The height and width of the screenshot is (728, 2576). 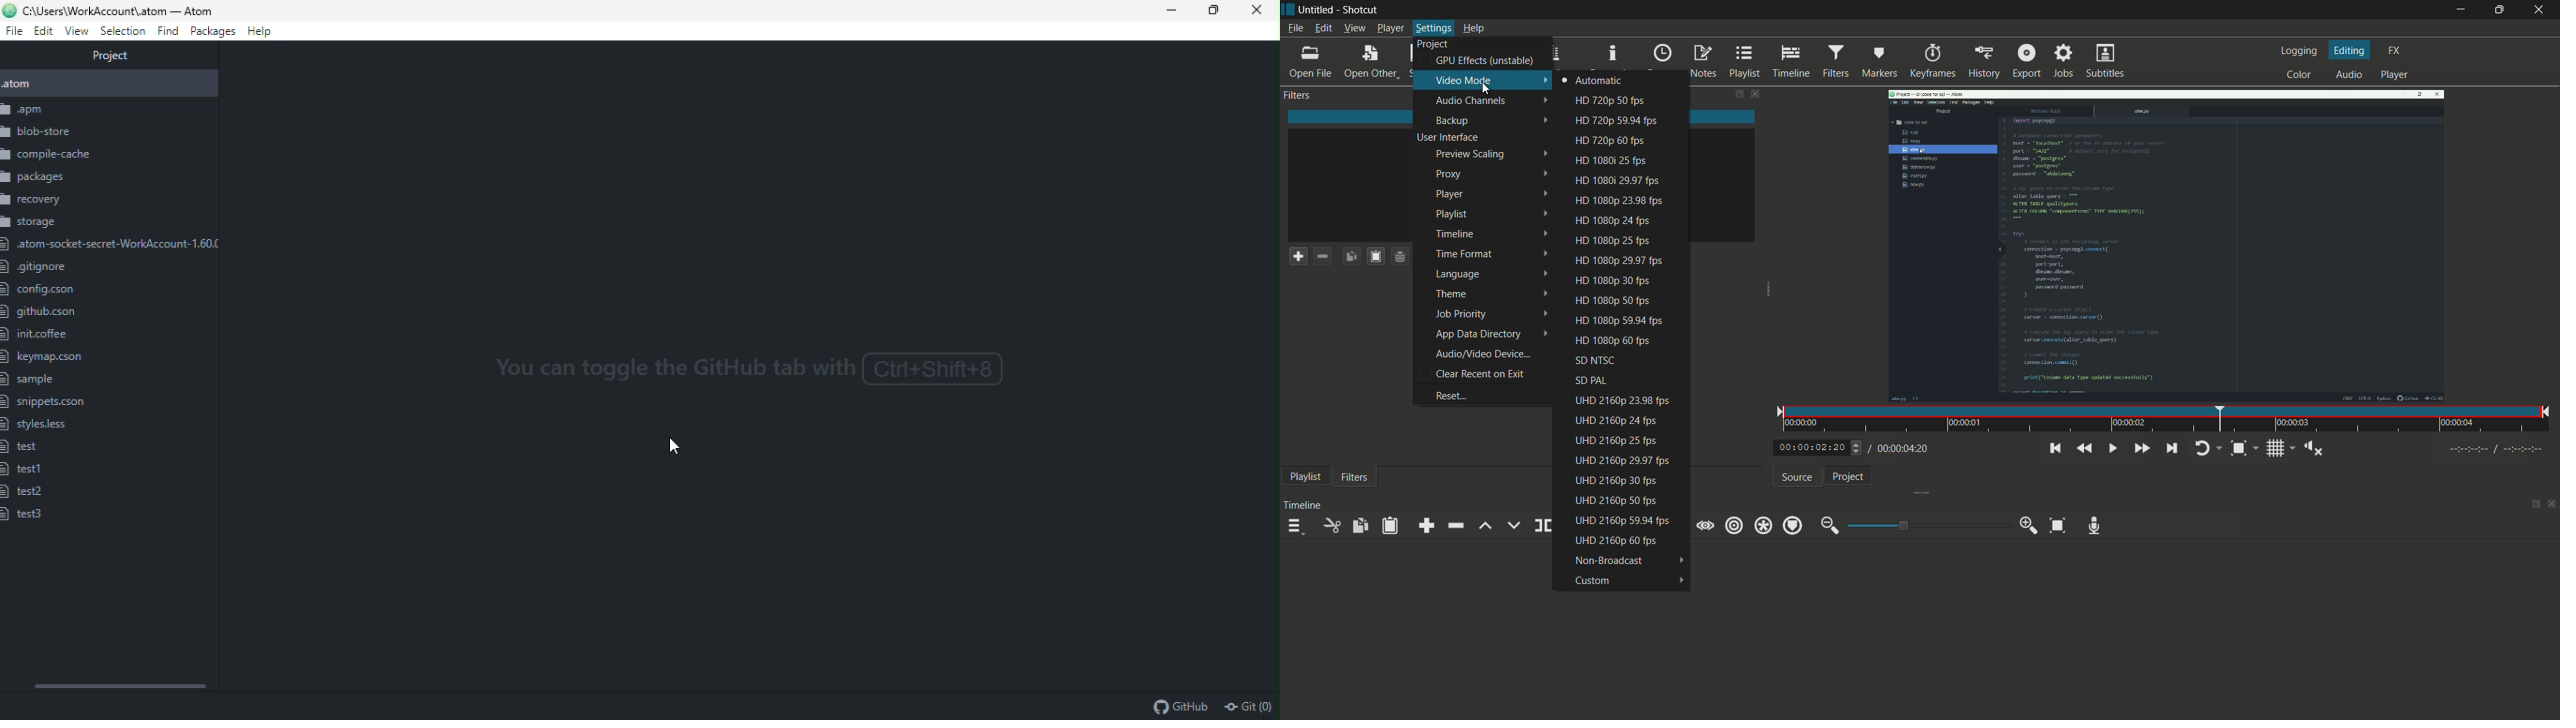 What do you see at coordinates (1389, 29) in the screenshot?
I see `player menu` at bounding box center [1389, 29].